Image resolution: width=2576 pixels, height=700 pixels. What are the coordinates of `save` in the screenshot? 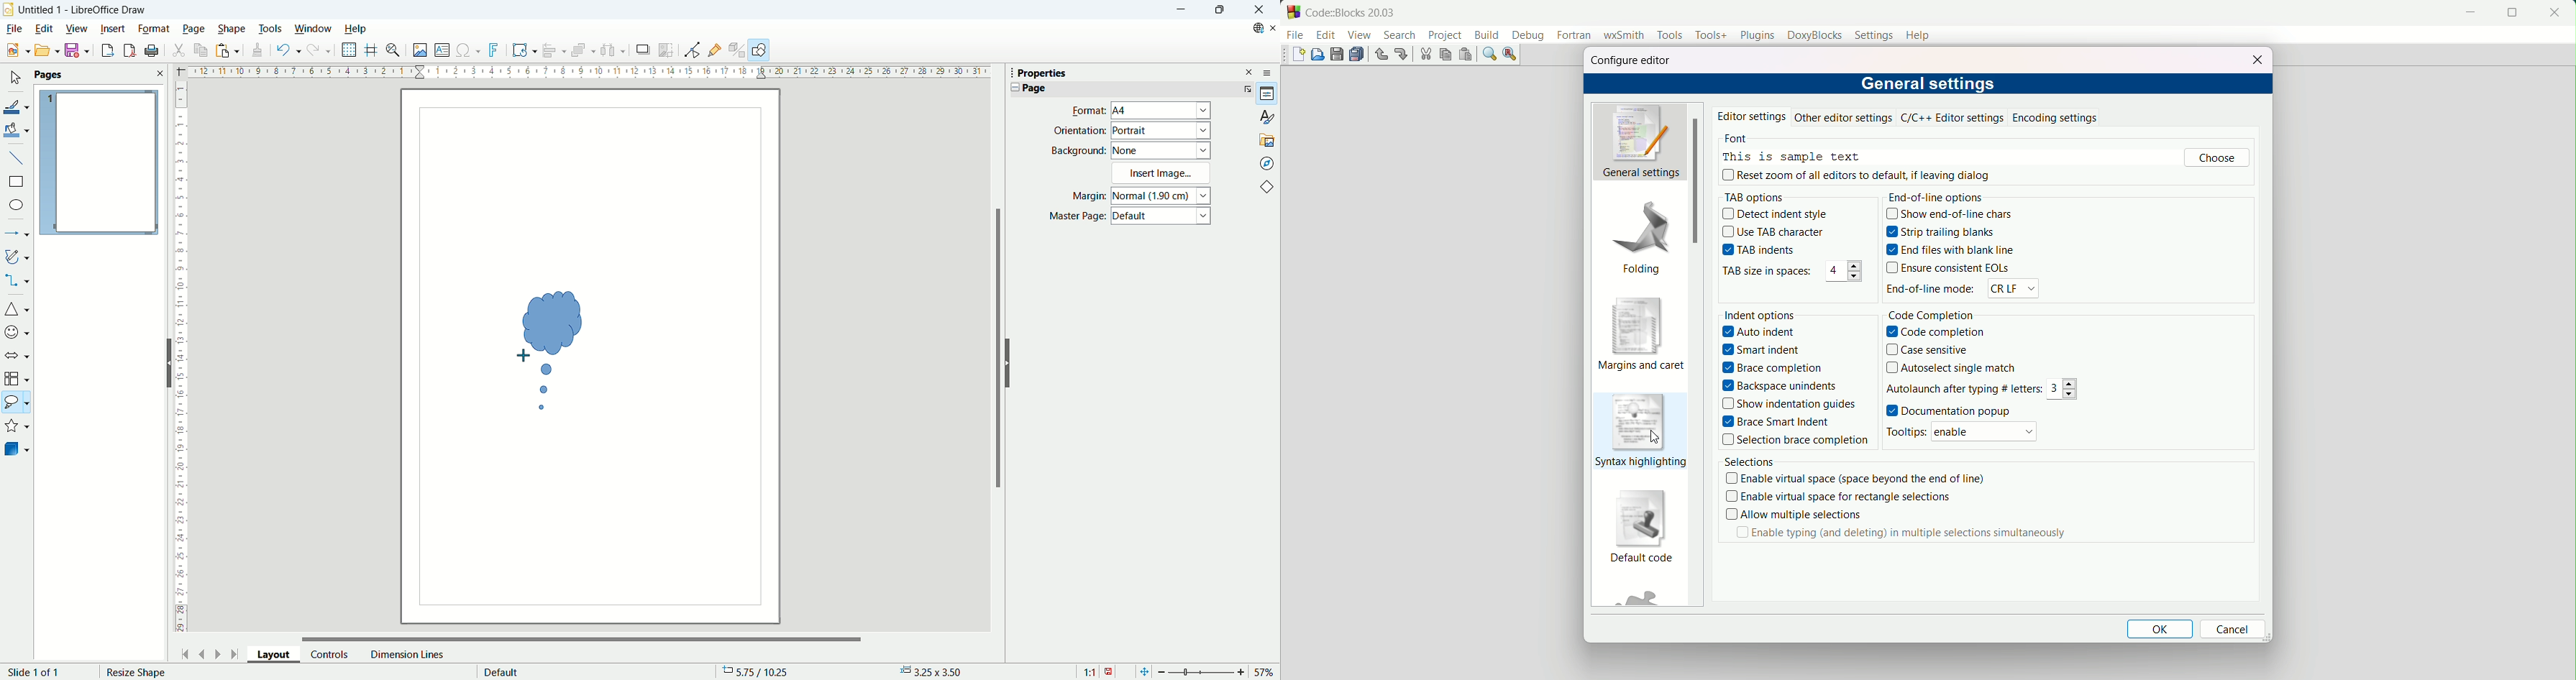 It's located at (1337, 53).